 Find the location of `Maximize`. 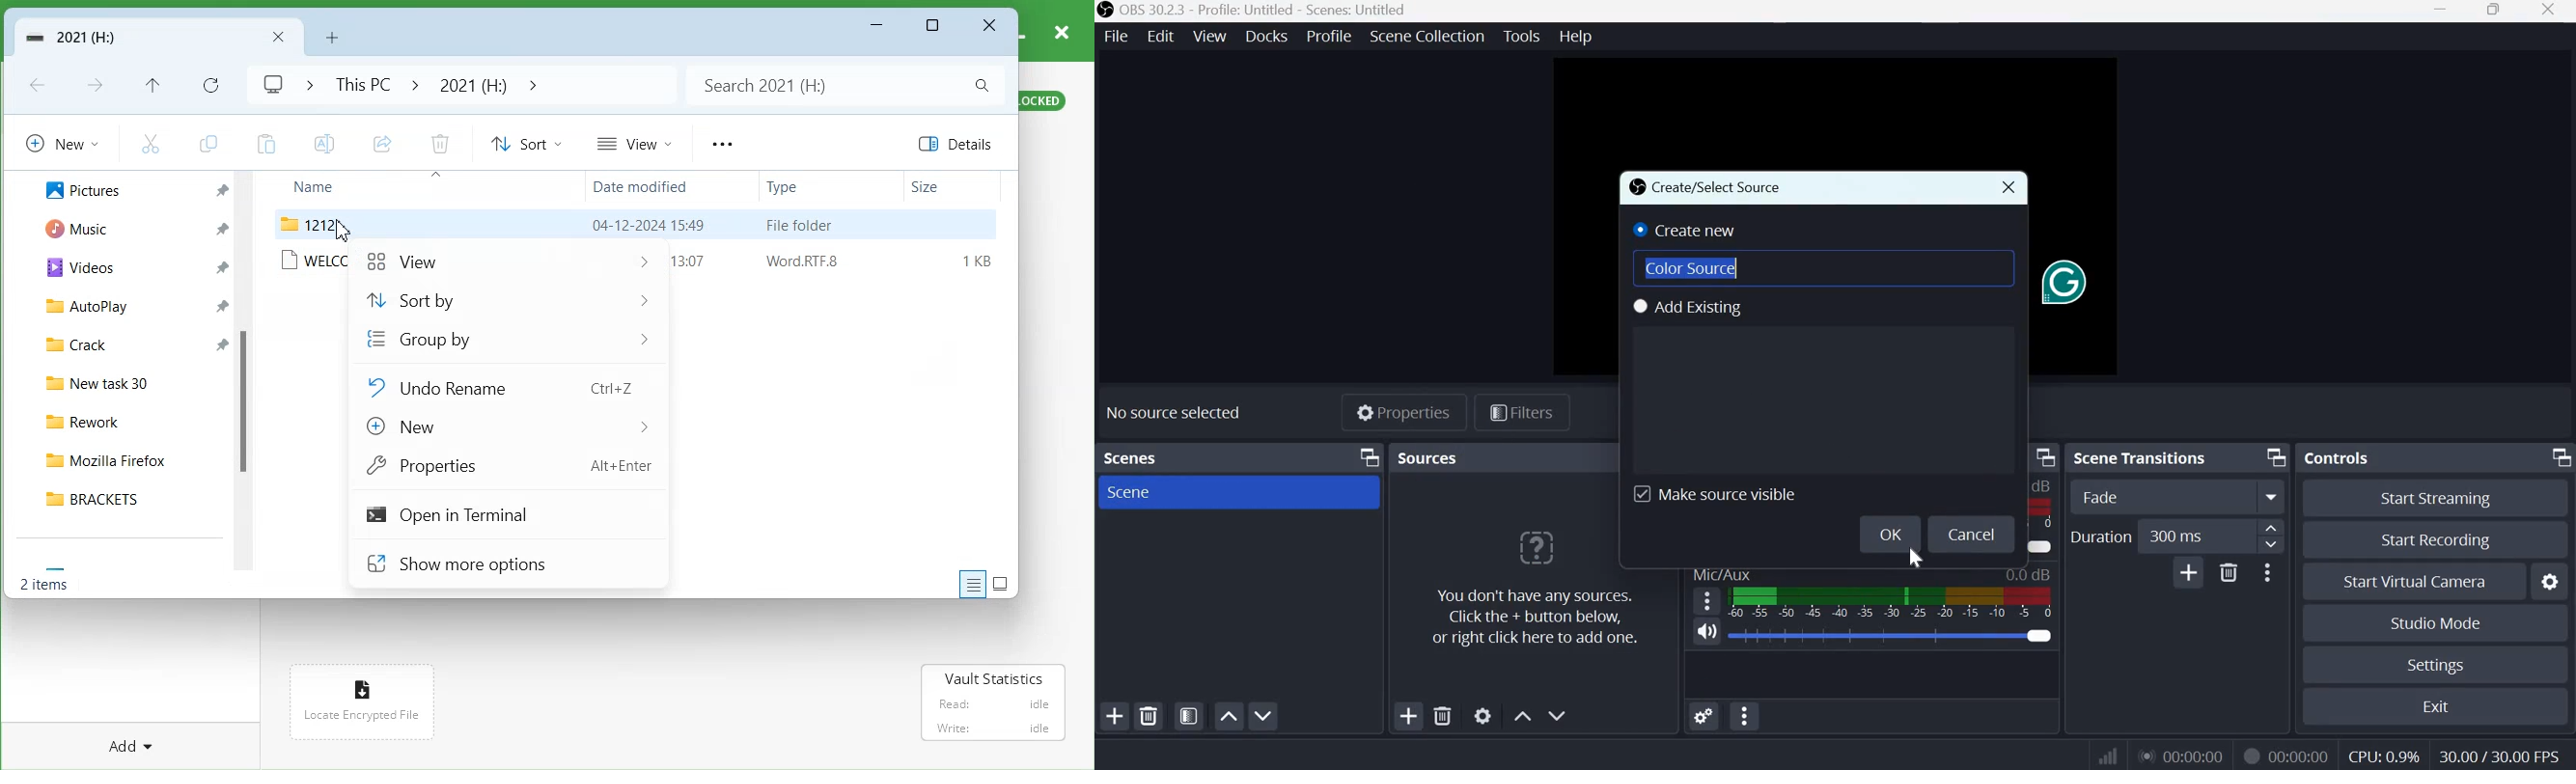

Maximize is located at coordinates (2494, 11).